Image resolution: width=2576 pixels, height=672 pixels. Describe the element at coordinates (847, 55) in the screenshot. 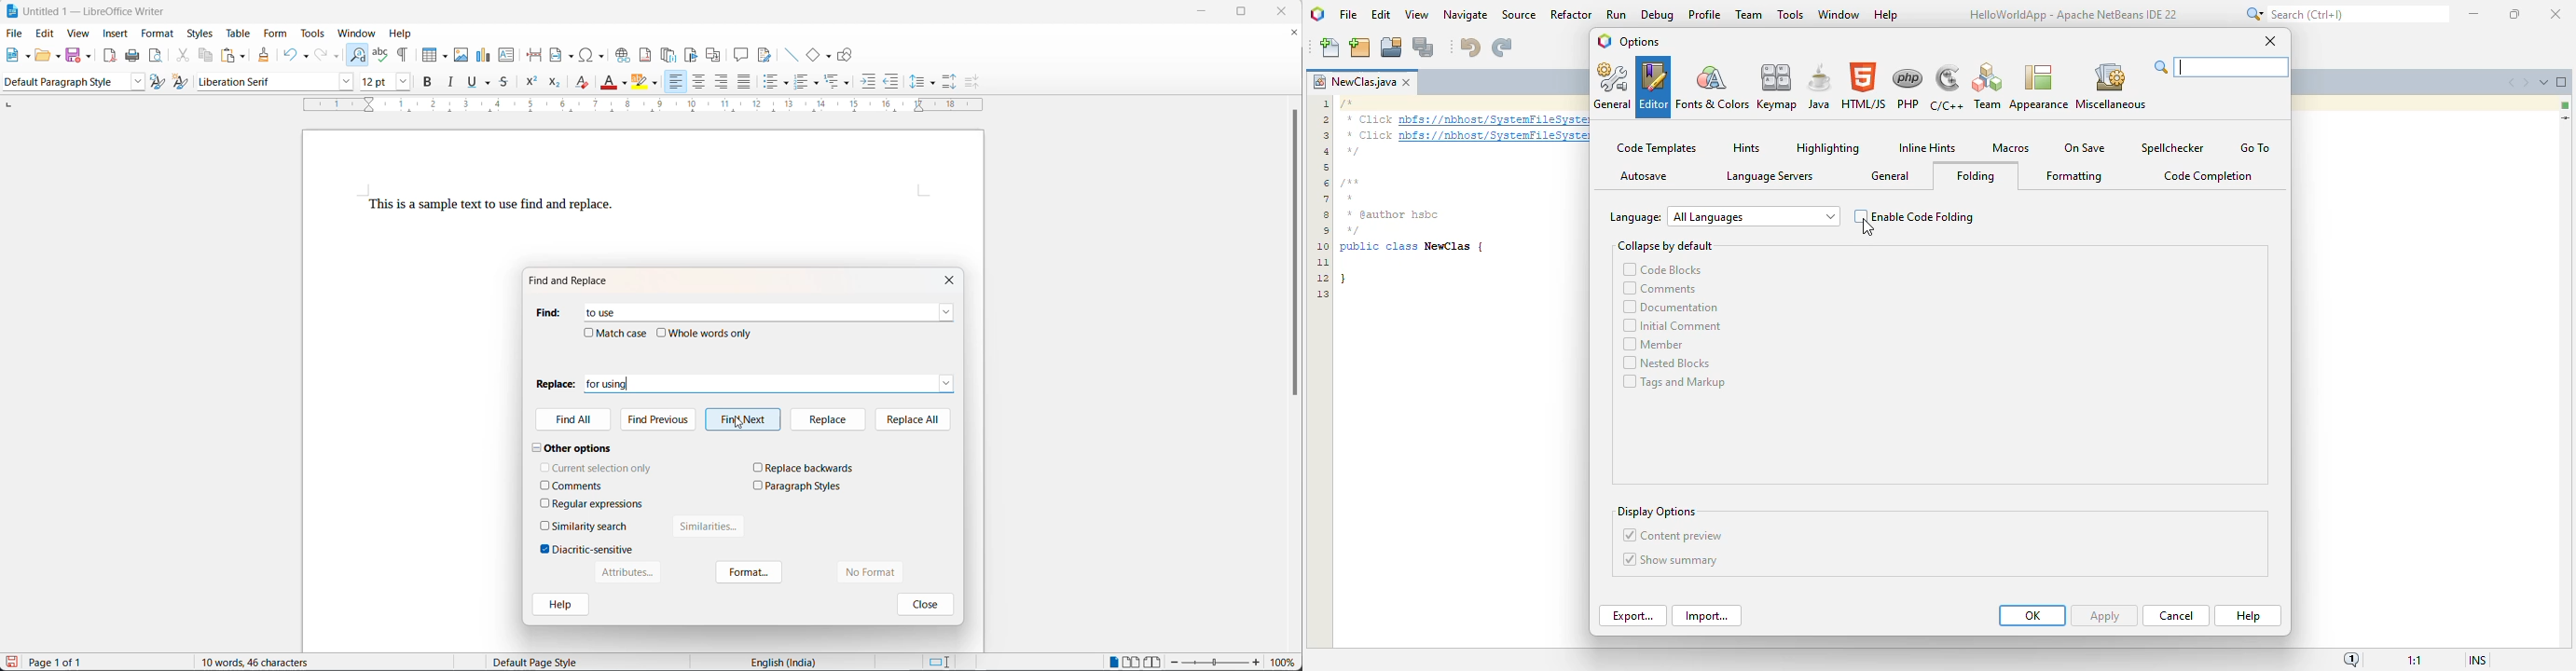

I see `show draw functions` at that location.